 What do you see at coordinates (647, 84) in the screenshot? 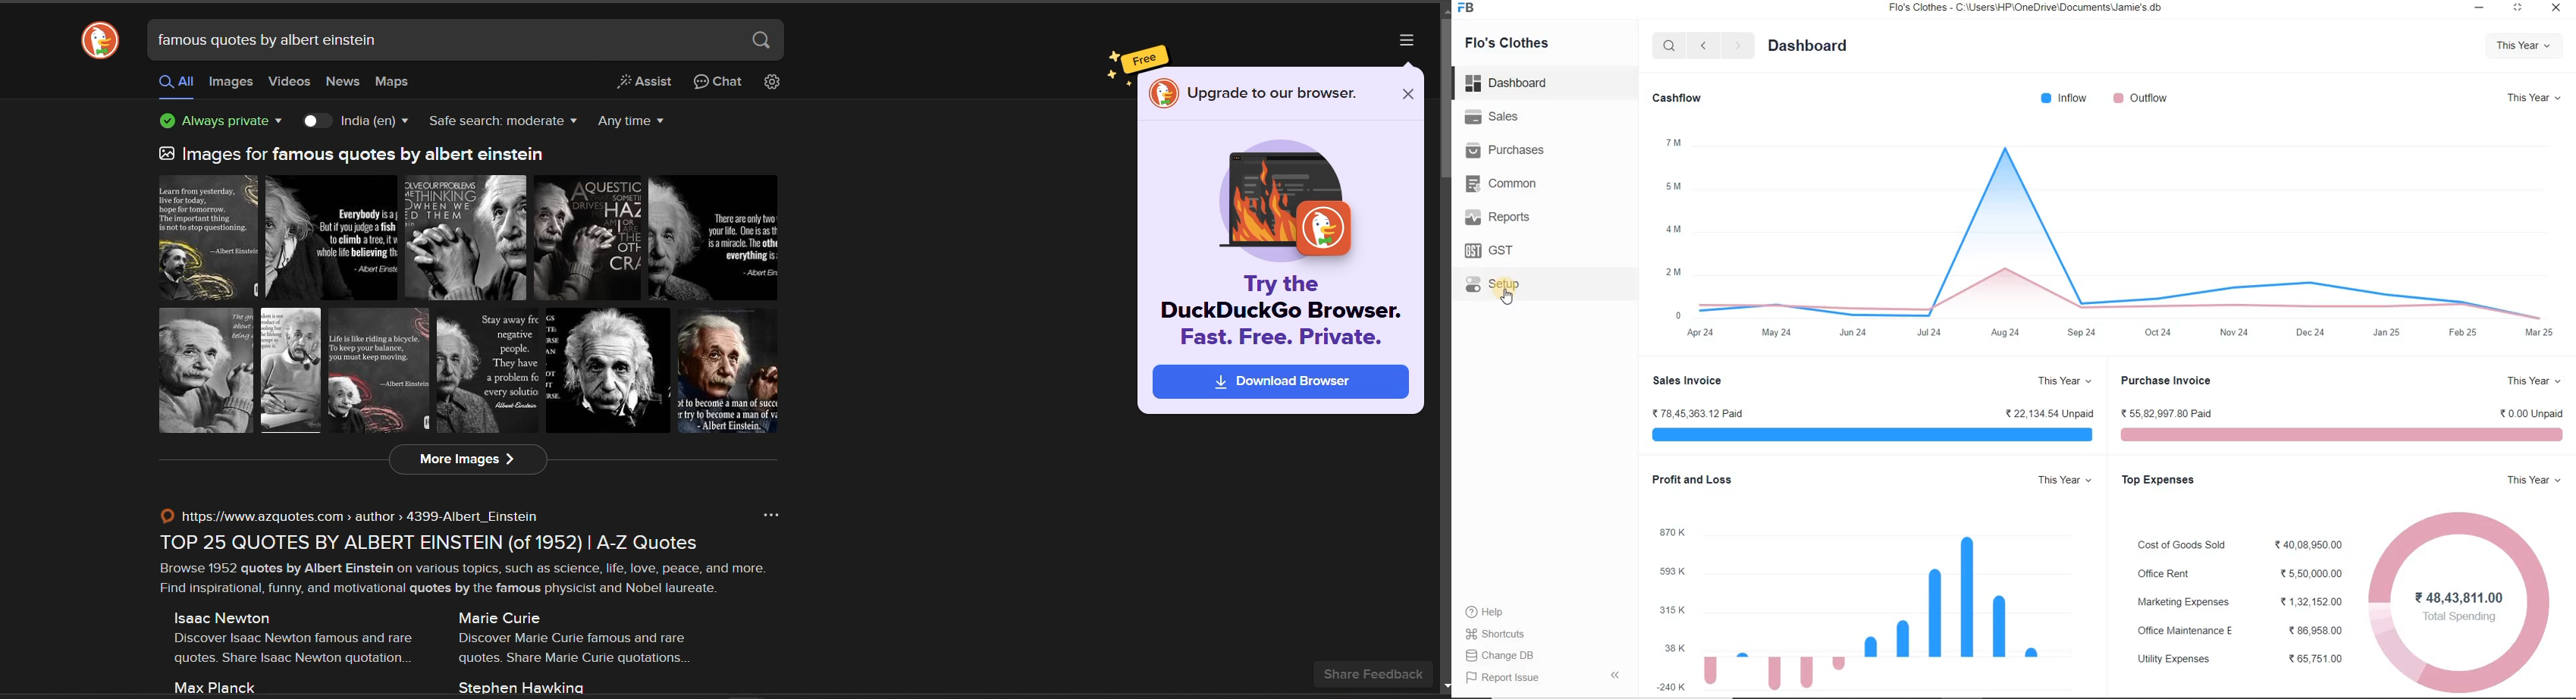
I see `Assist` at bounding box center [647, 84].